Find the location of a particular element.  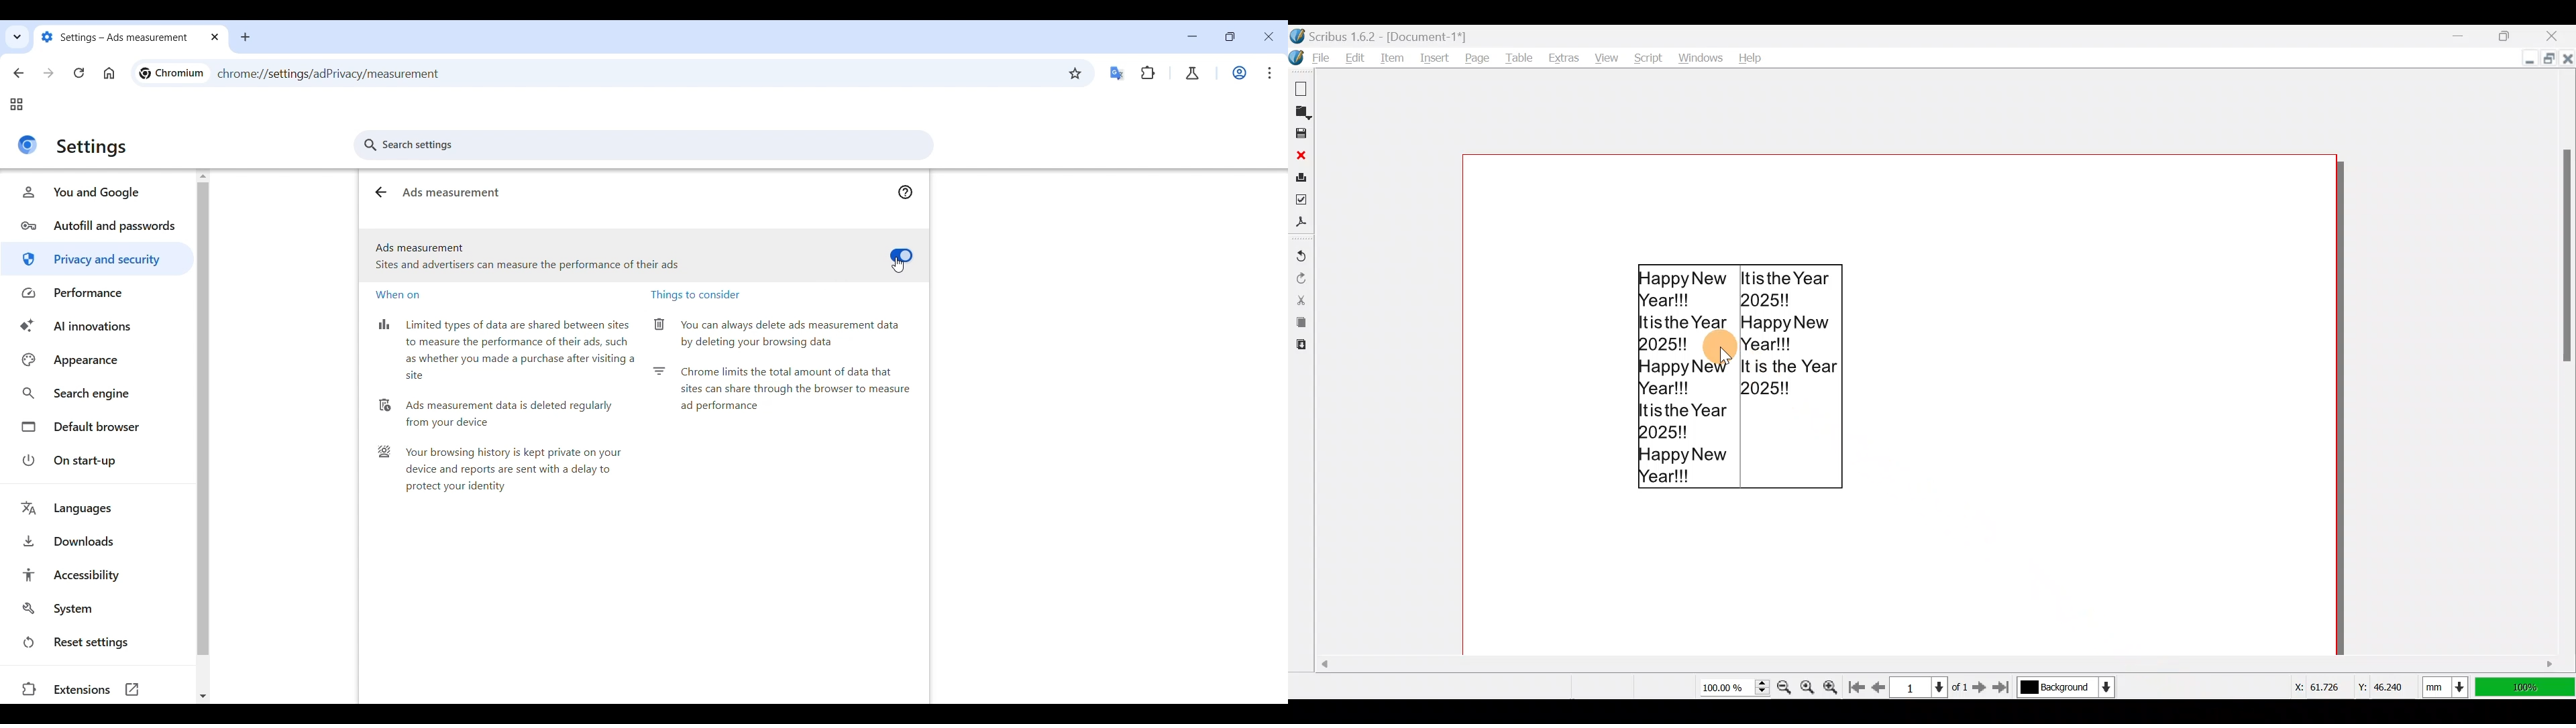

Print is located at coordinates (1301, 177).